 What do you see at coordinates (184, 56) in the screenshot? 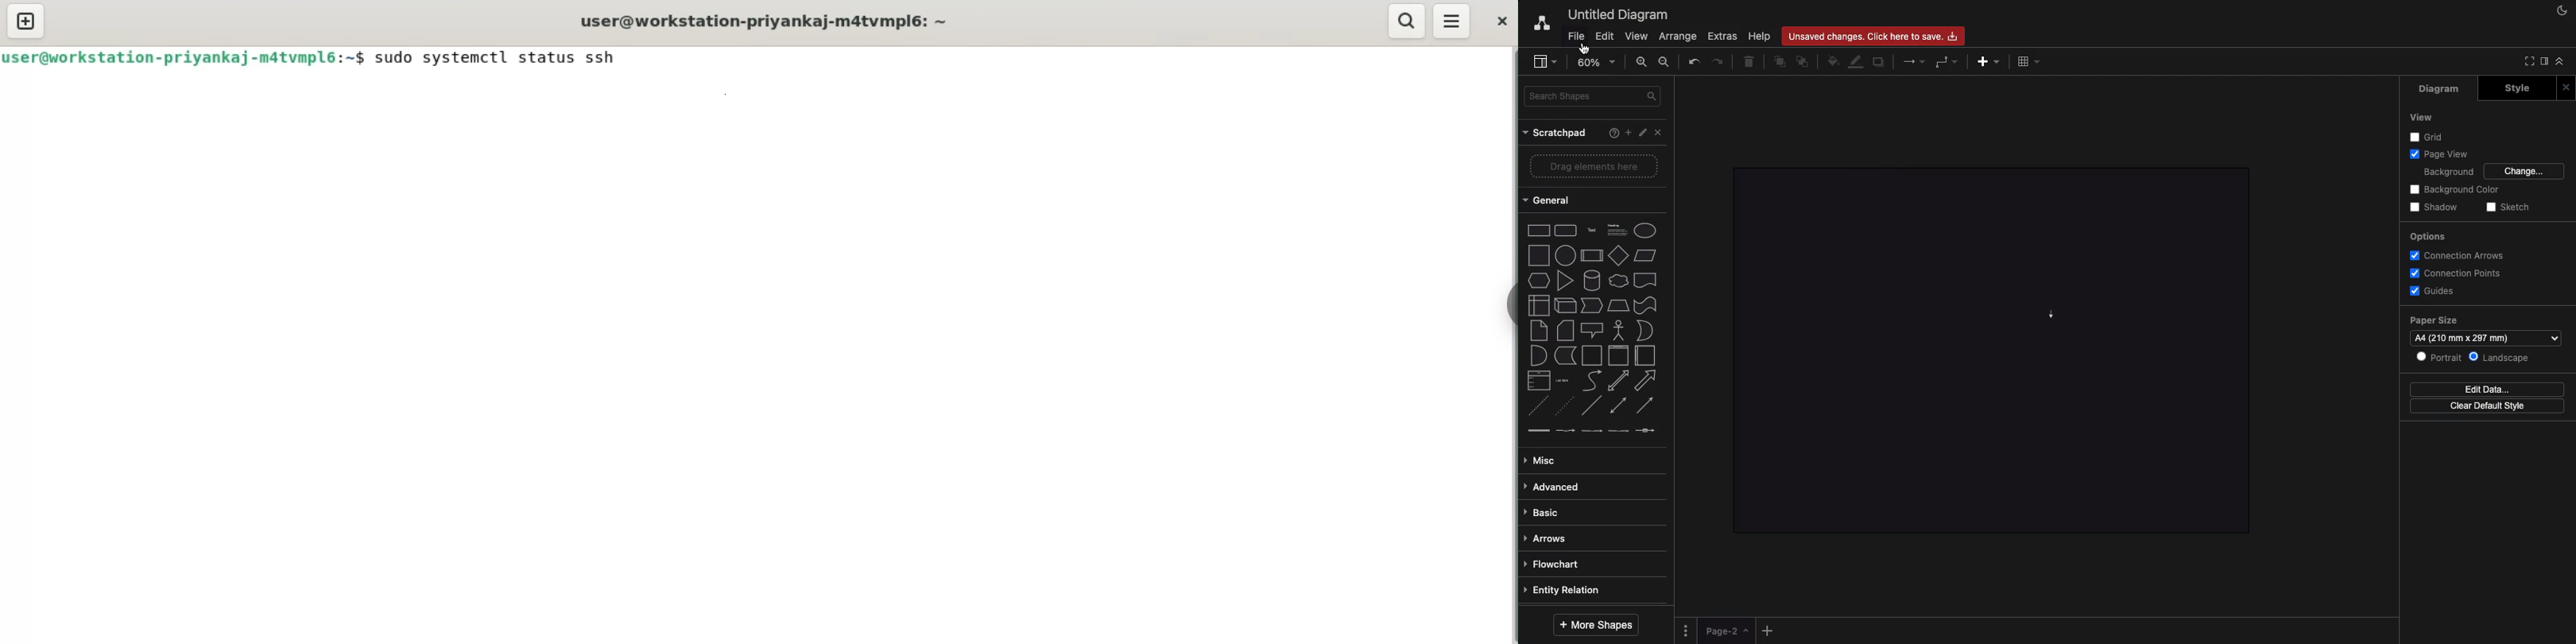
I see `user@workstation-priyankaj-m4tvmpl6:~$` at bounding box center [184, 56].